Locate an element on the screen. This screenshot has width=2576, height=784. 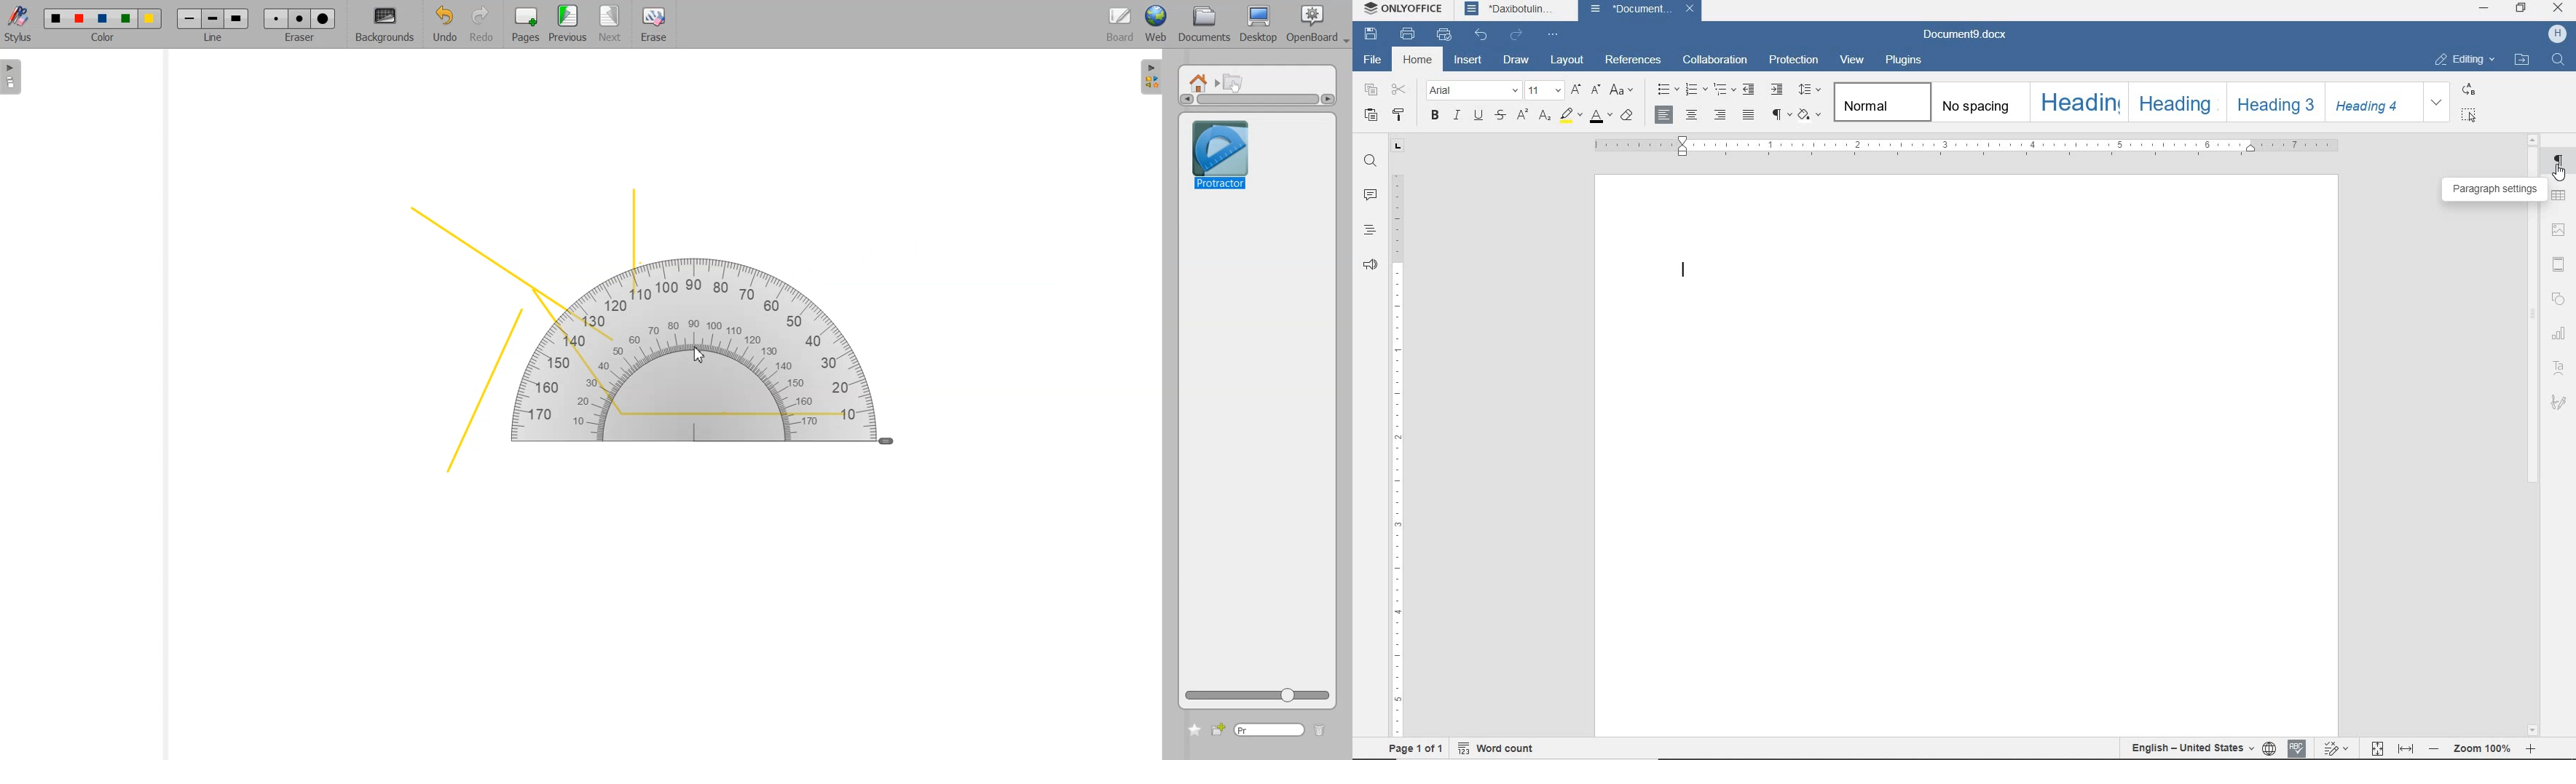
scroll up is located at coordinates (2533, 139).